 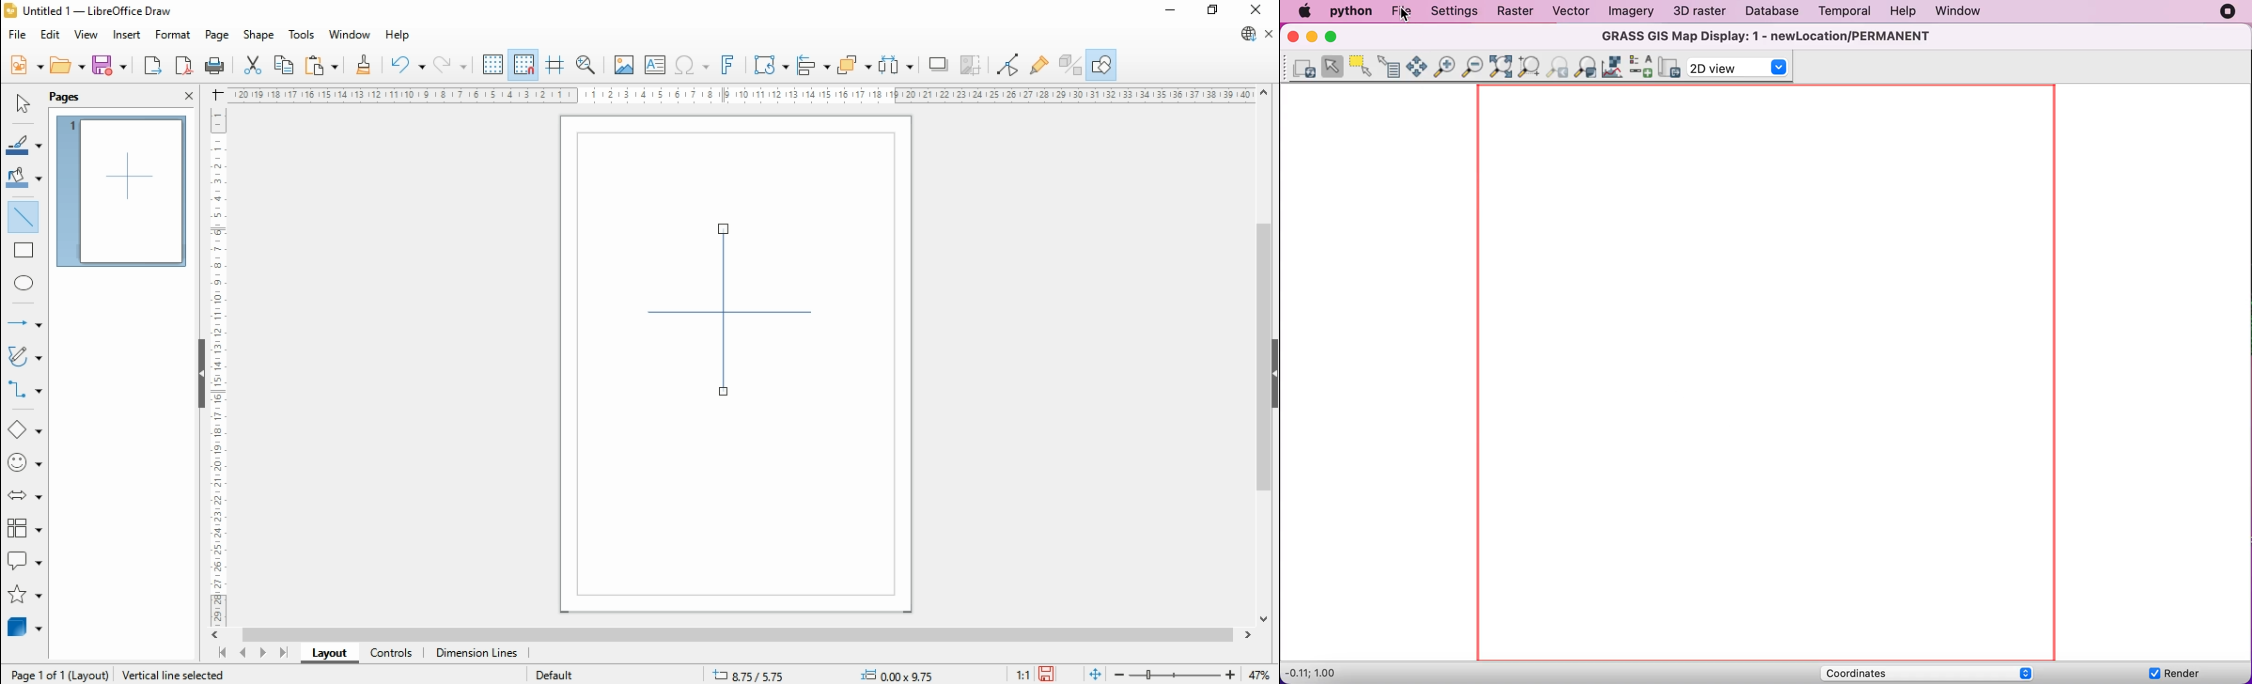 I want to click on default, so click(x=555, y=675).